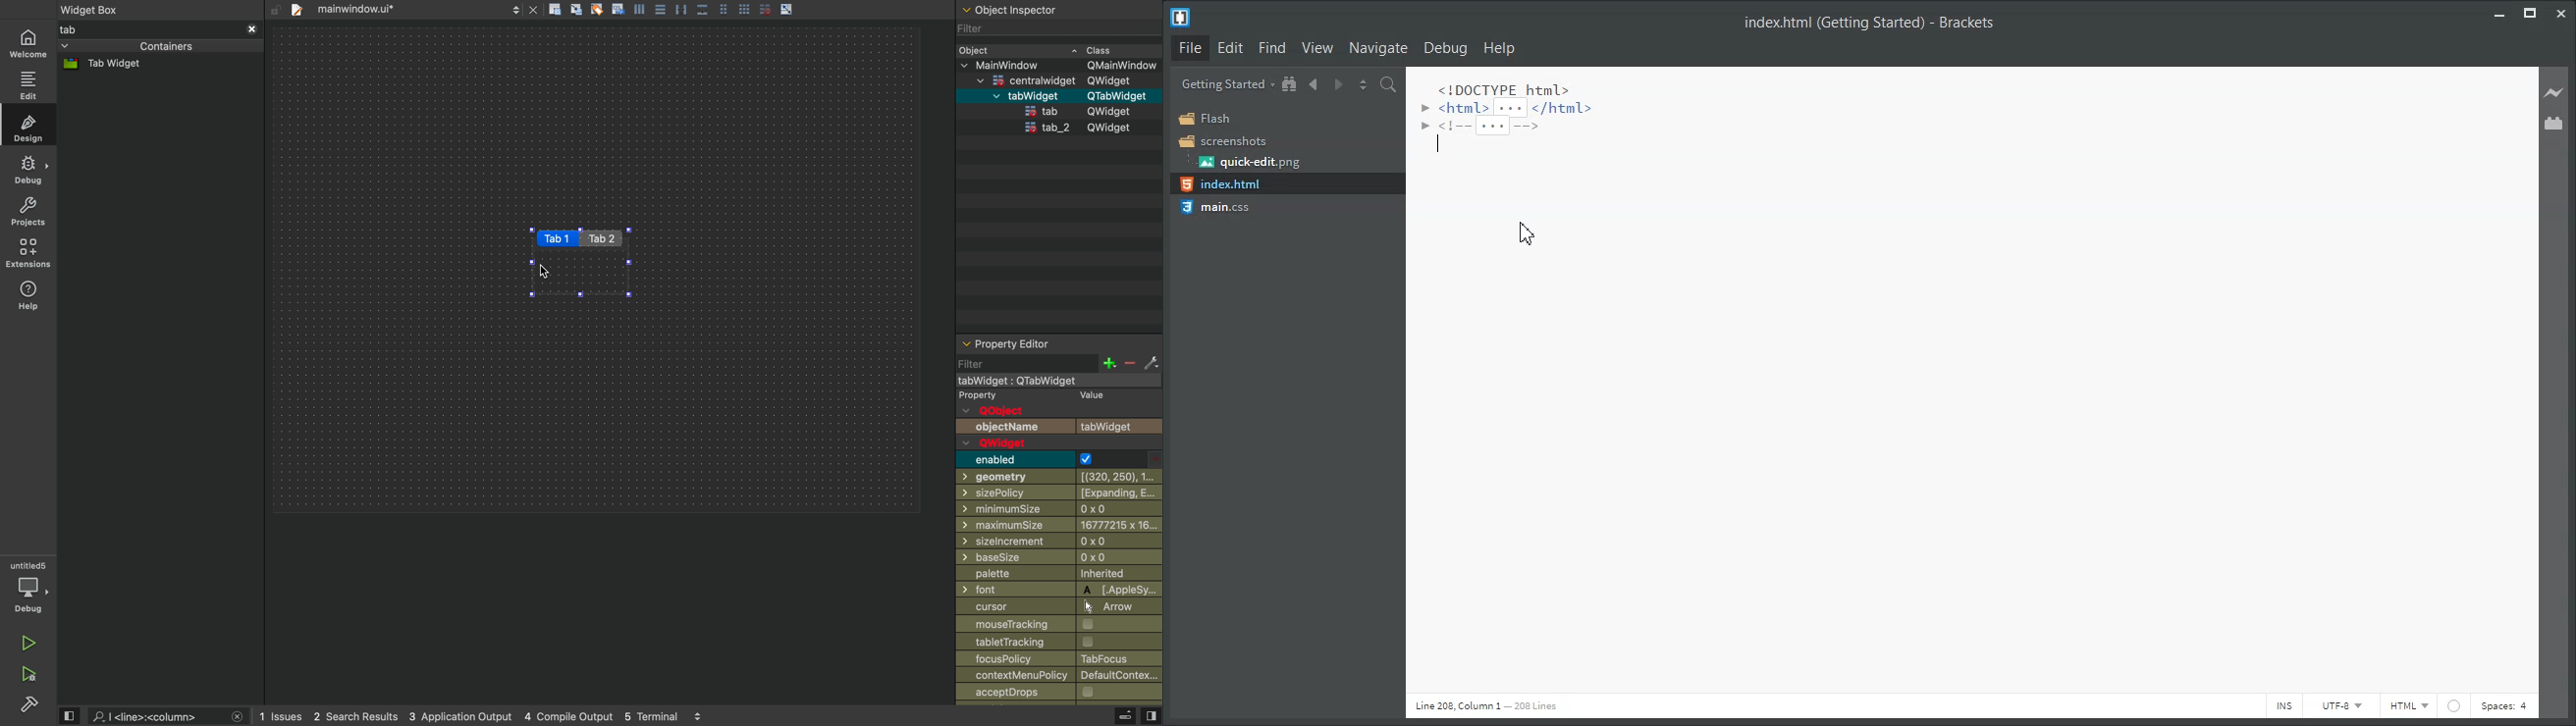 This screenshot has height=728, width=2576. I want to click on Navigate, so click(1379, 48).